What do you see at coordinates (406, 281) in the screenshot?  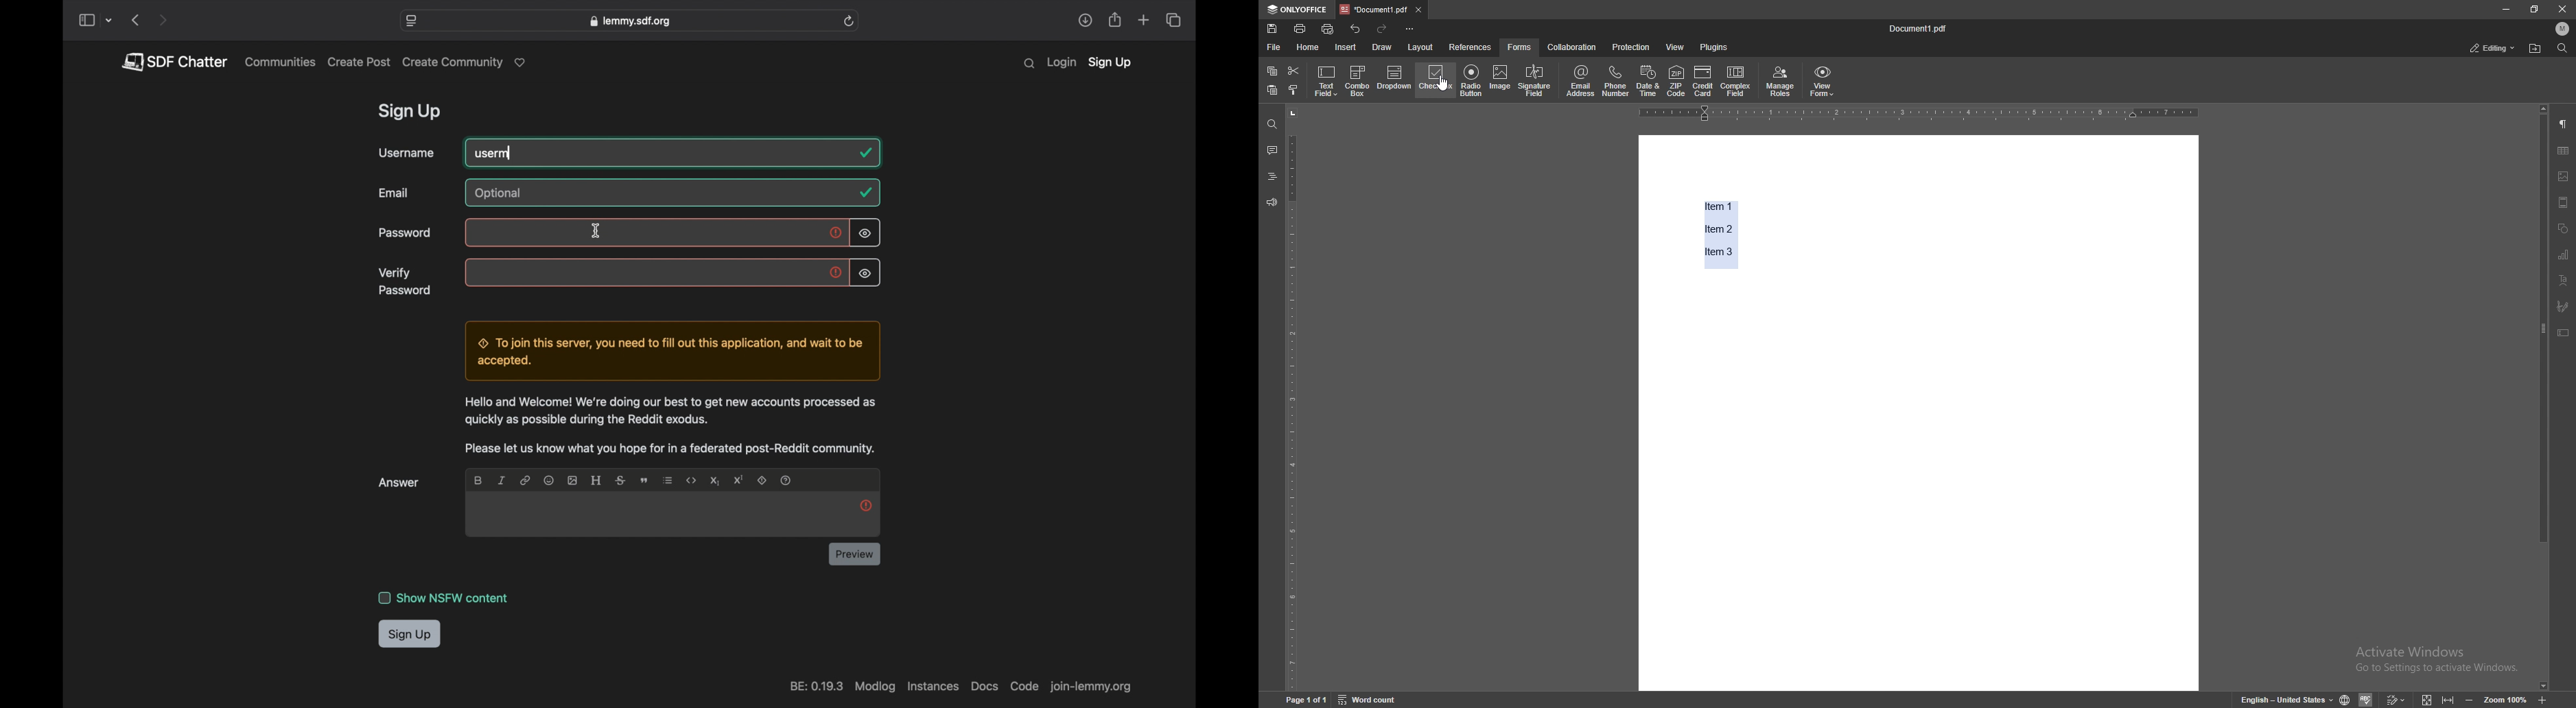 I see `verify password` at bounding box center [406, 281].